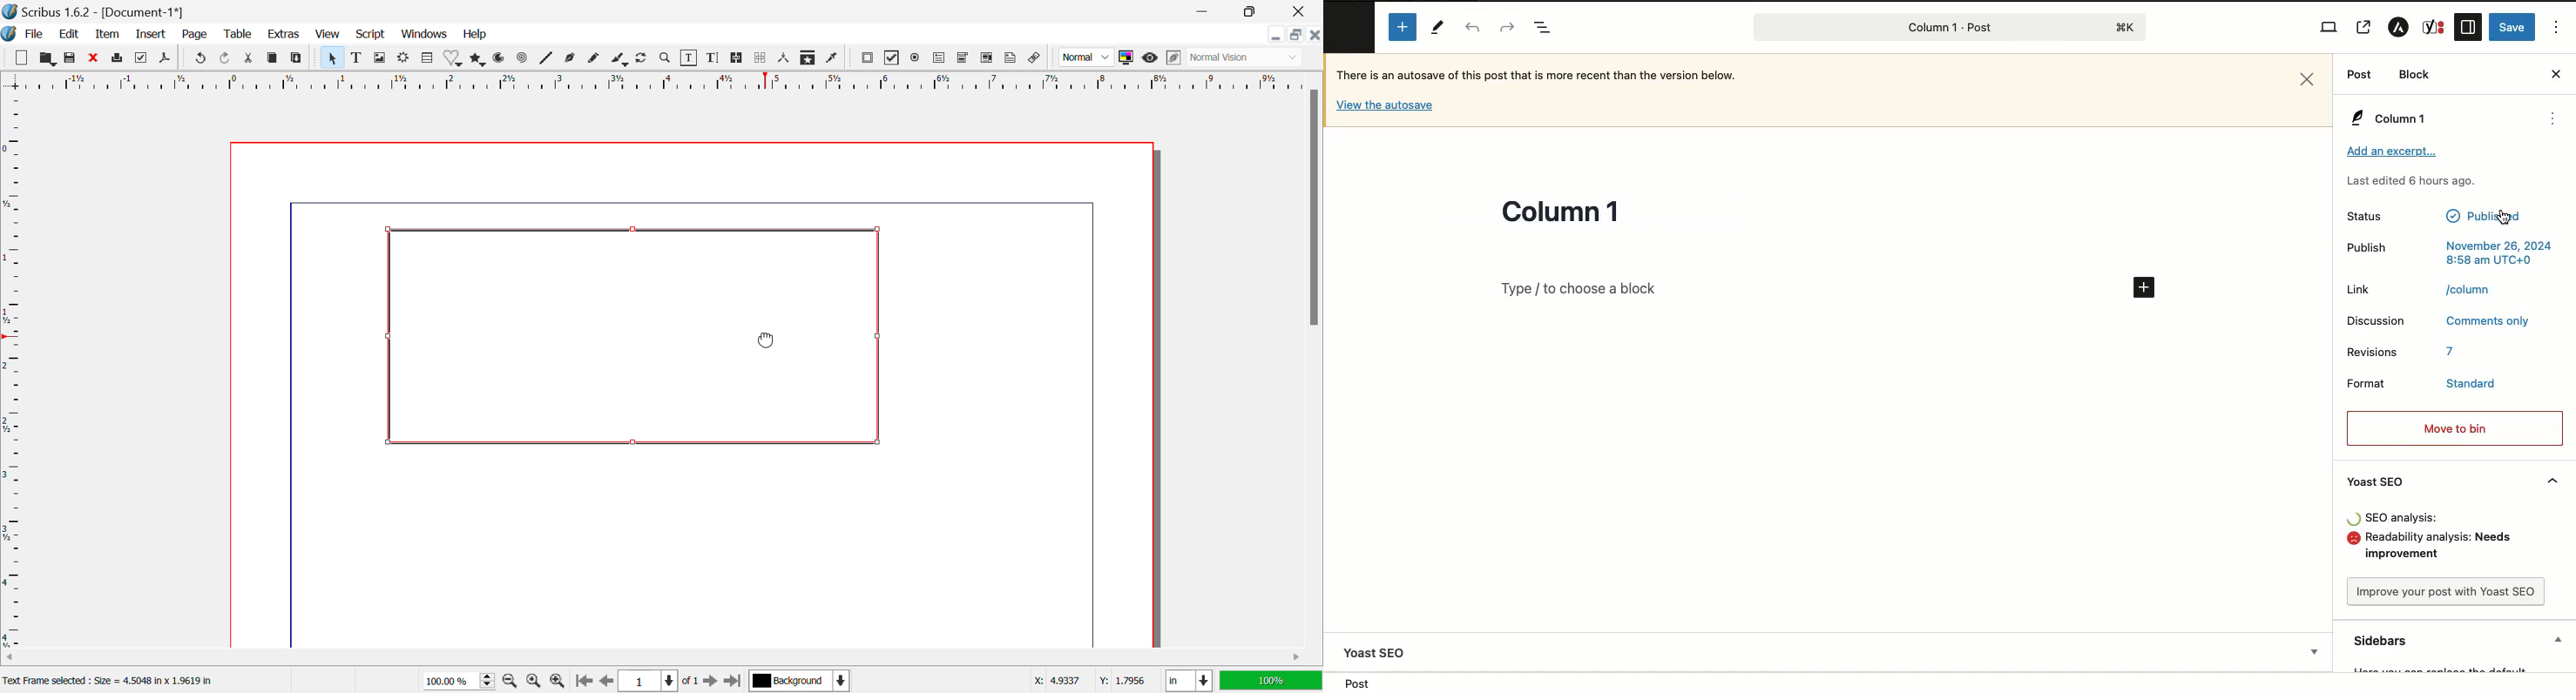 The height and width of the screenshot is (700, 2576). I want to click on Yoast, so click(2432, 26).